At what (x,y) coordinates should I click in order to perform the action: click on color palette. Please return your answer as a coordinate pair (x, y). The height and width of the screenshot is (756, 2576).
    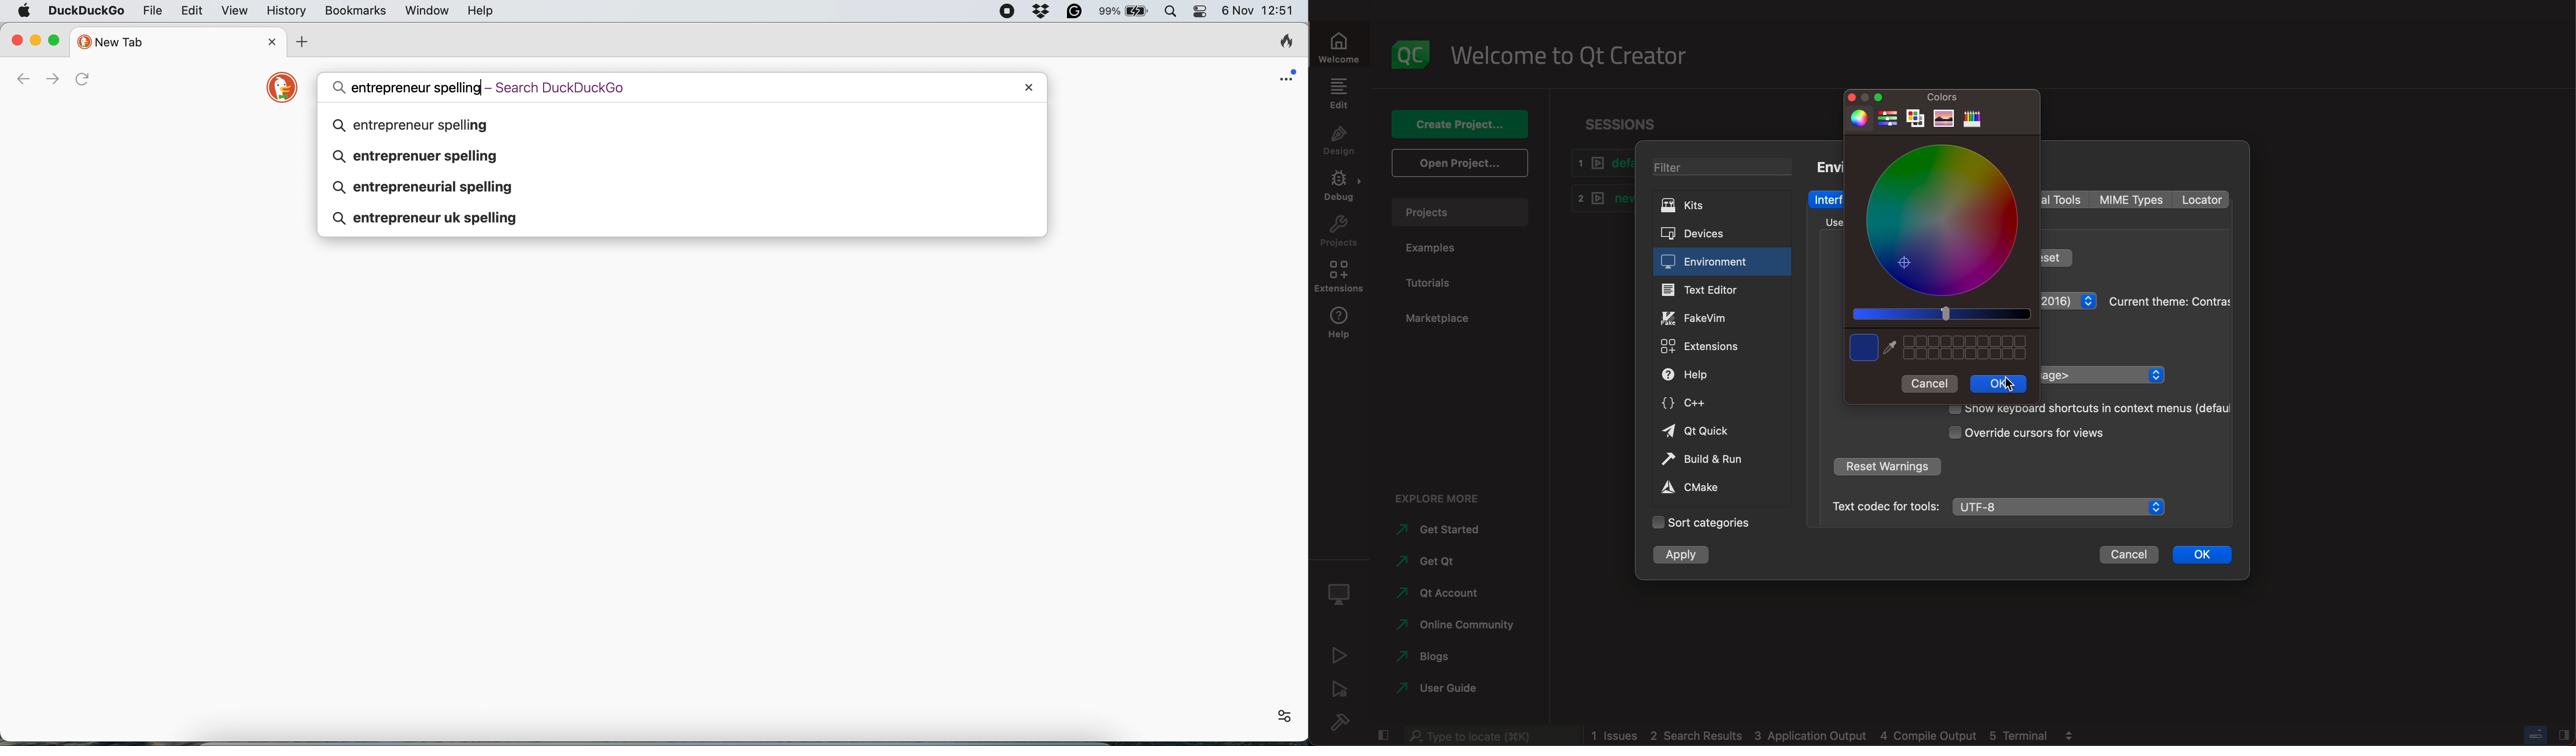
    Looking at the image, I should click on (1917, 120).